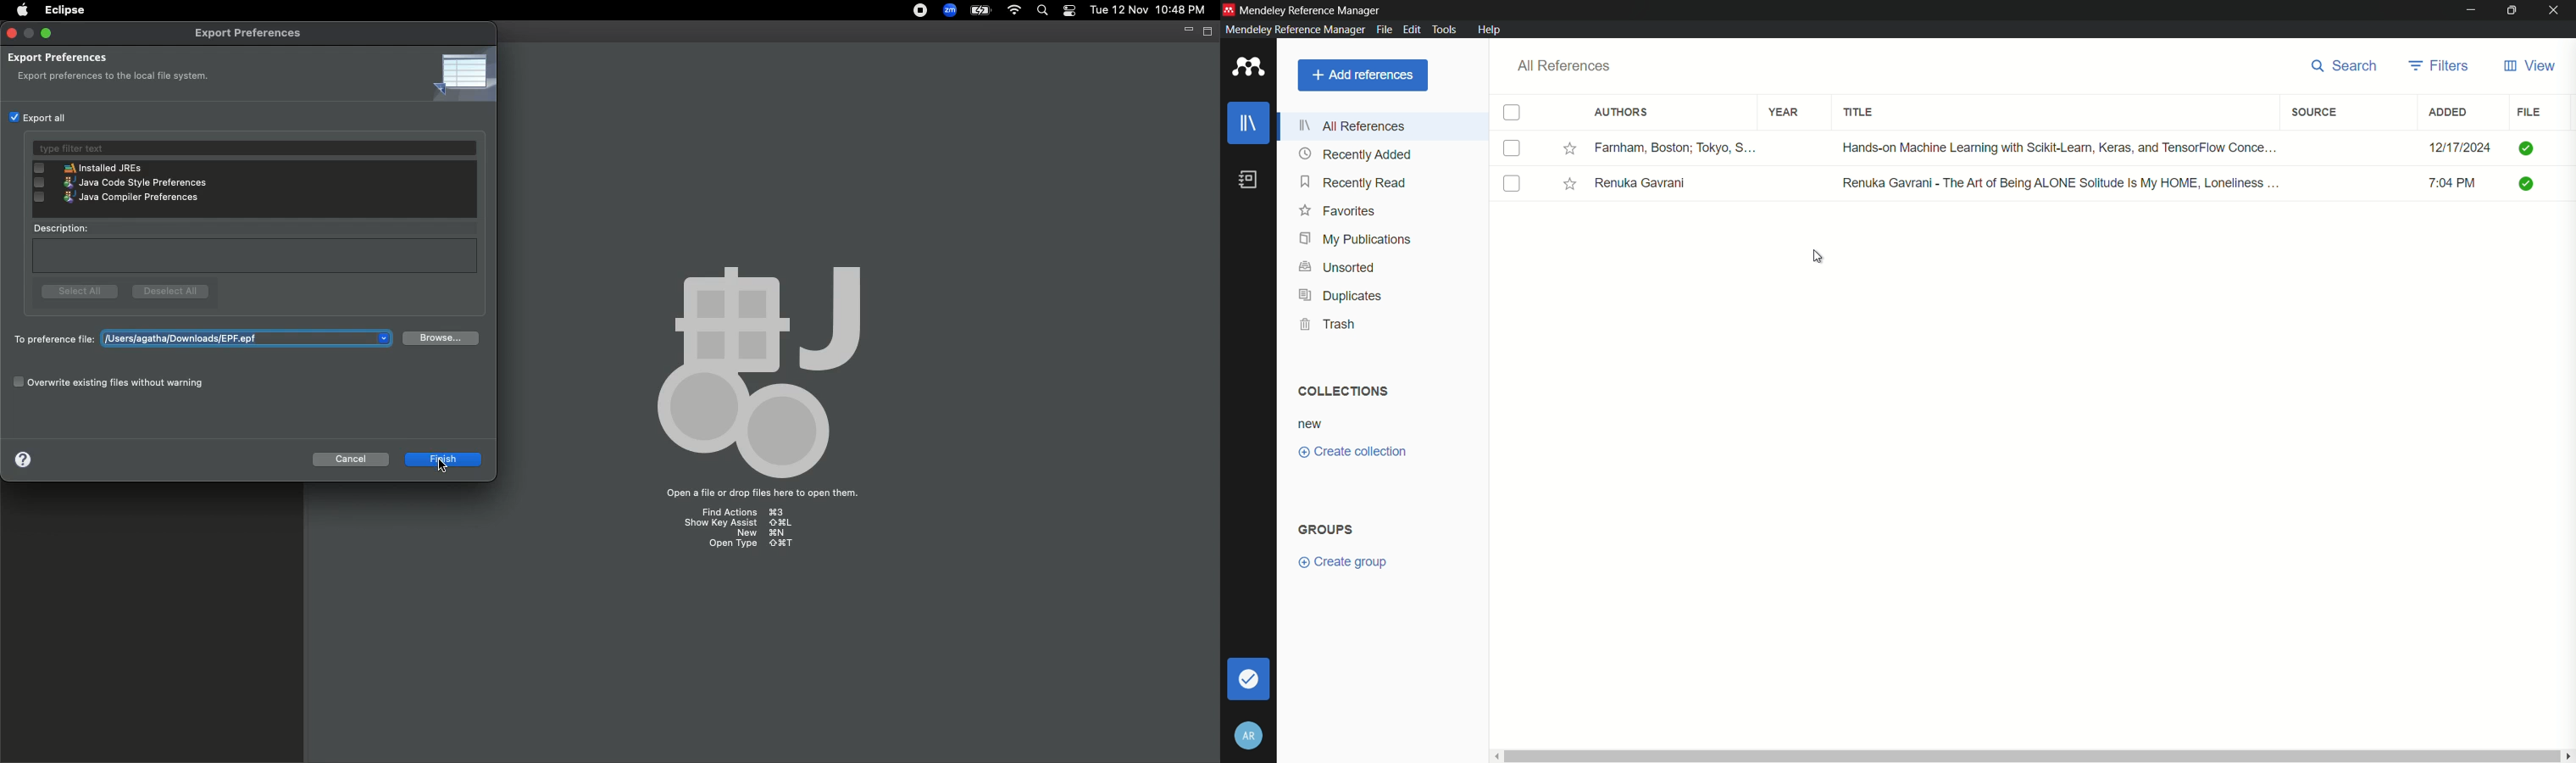  I want to click on Type filter text, so click(254, 148).